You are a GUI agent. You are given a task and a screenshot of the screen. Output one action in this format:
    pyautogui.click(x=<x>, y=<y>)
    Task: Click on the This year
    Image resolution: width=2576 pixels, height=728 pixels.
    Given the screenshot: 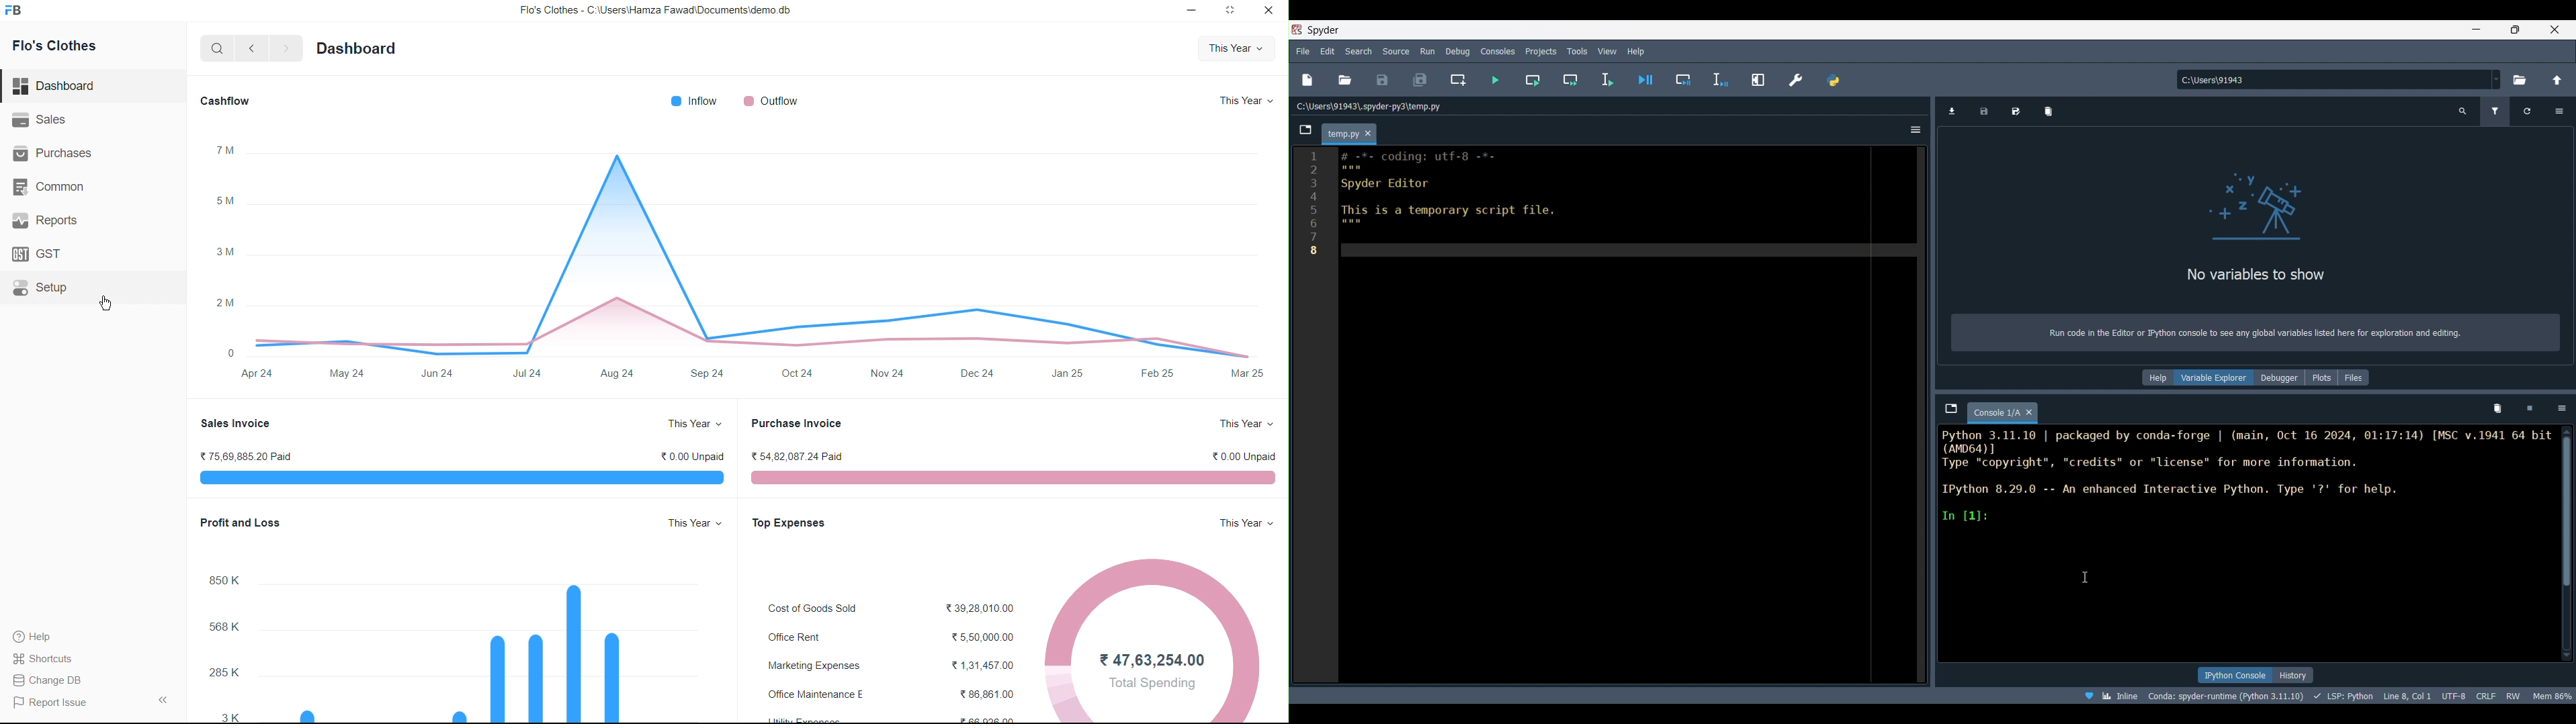 What is the action you would take?
    pyautogui.click(x=1247, y=422)
    